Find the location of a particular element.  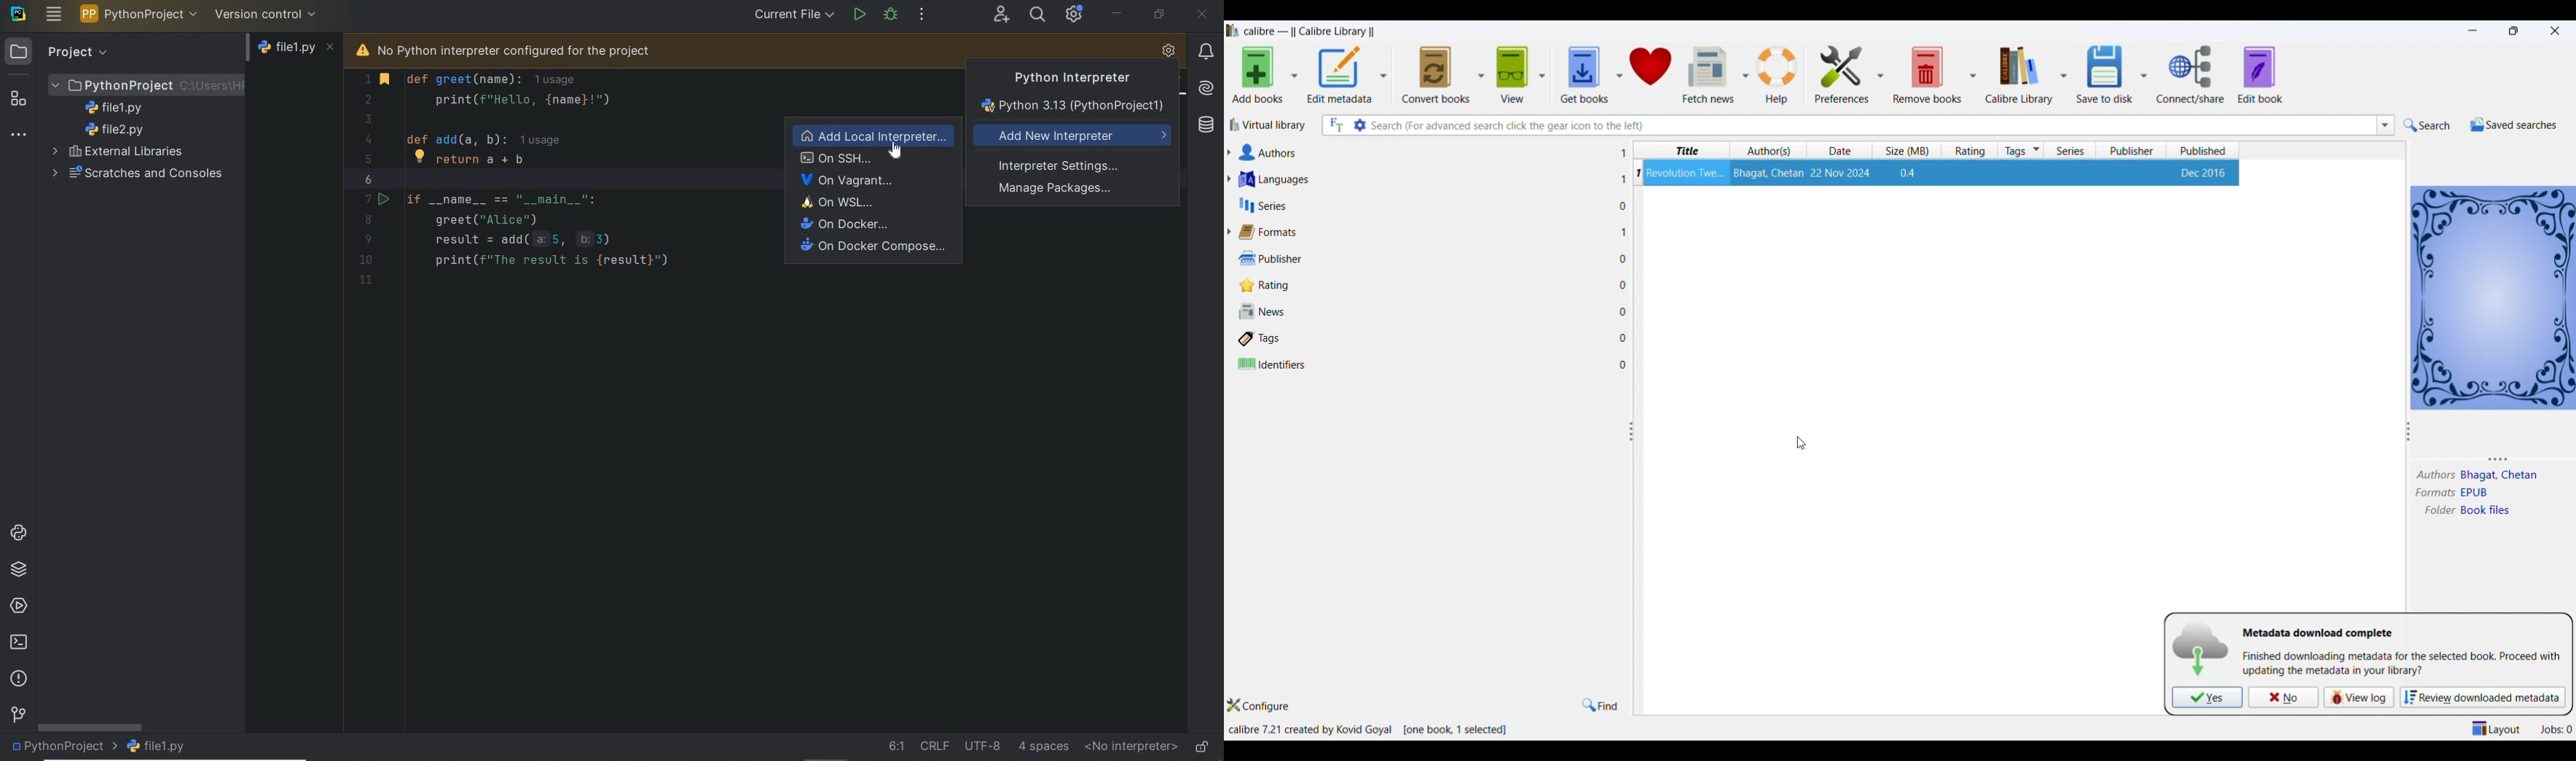

view log is located at coordinates (2356, 695).